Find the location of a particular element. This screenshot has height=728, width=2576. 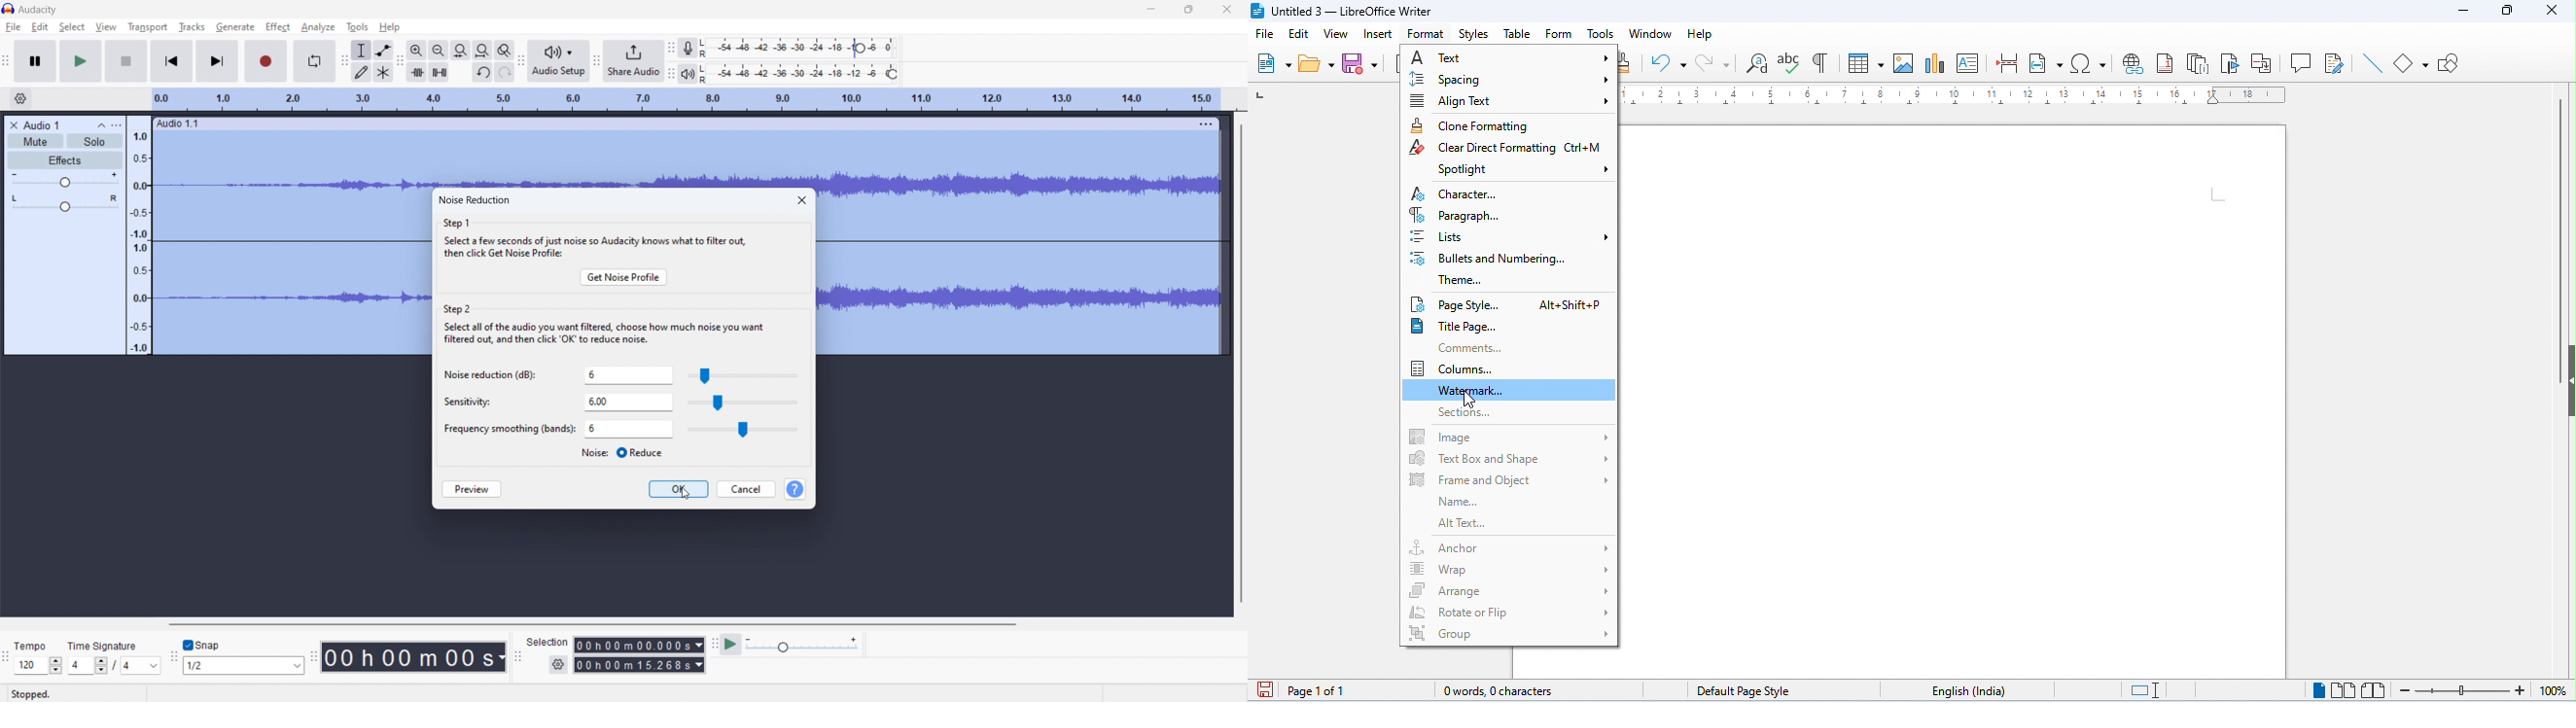

silence selection is located at coordinates (439, 72).